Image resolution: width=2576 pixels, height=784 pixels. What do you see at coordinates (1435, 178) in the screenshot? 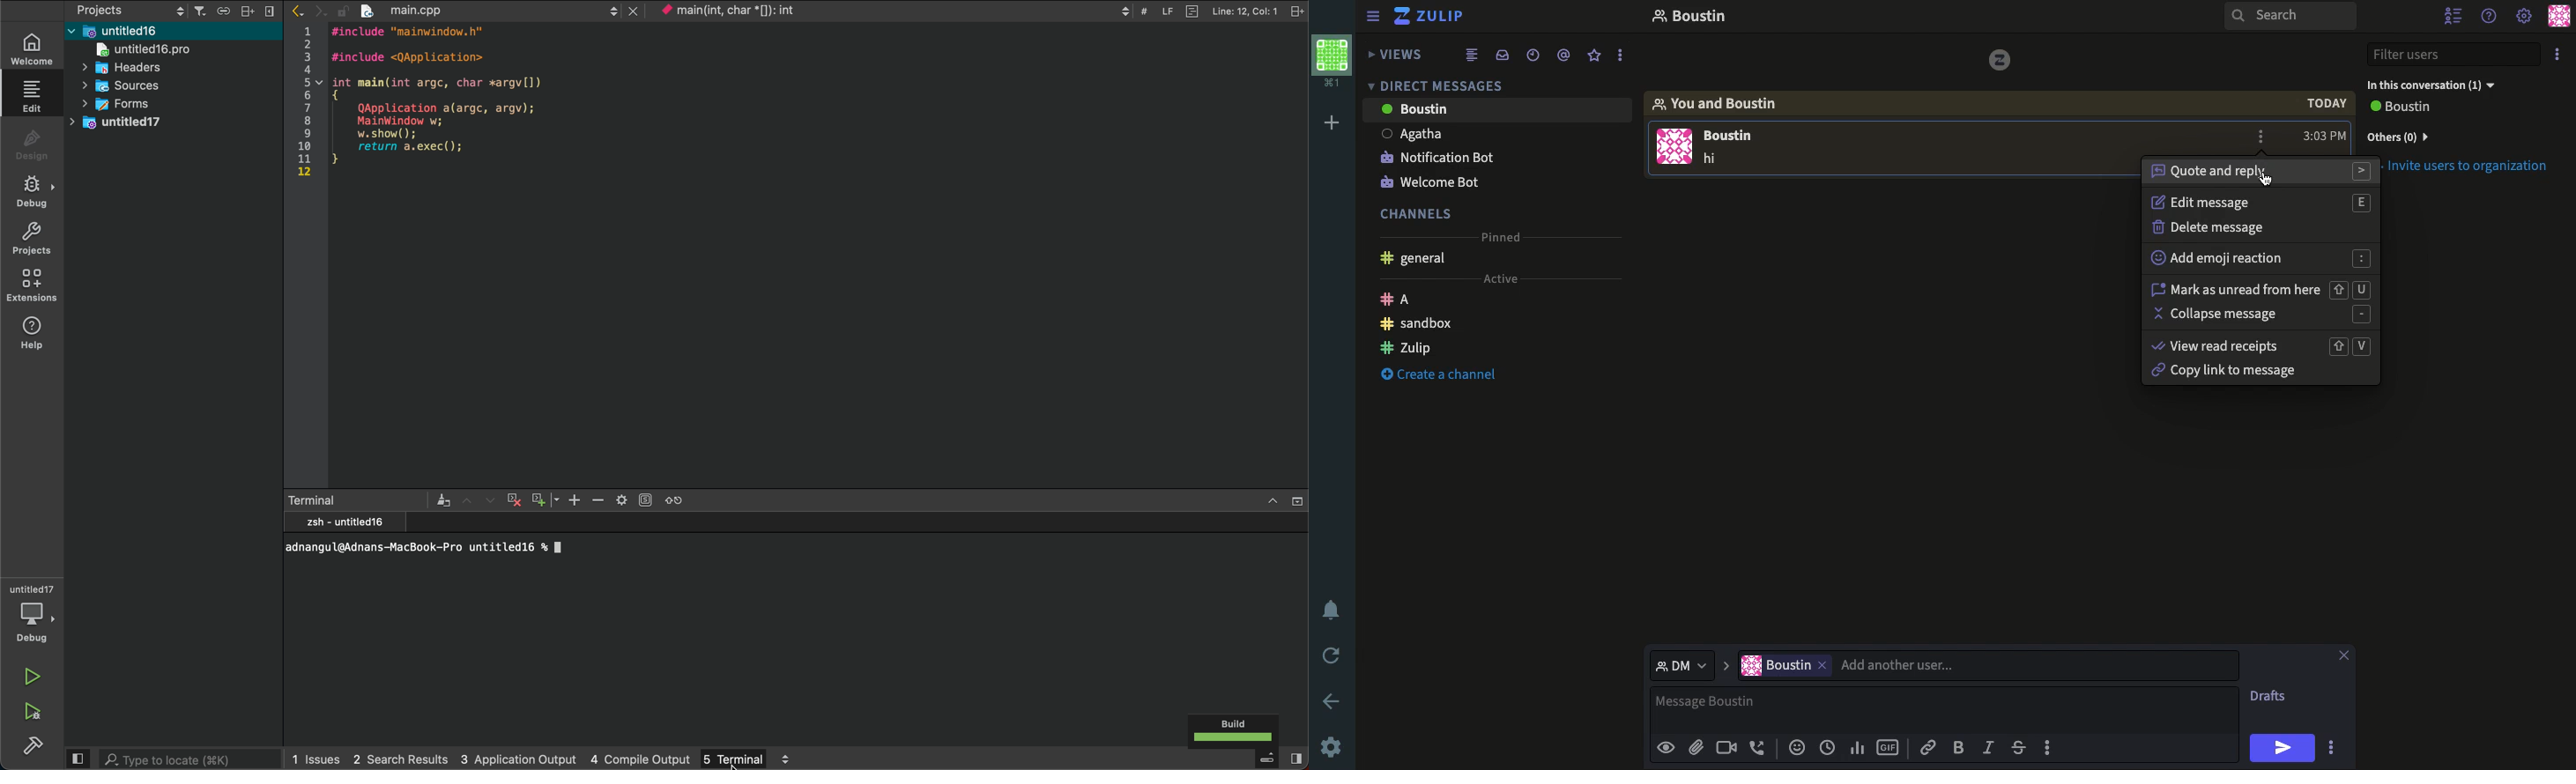
I see `Welcome bot` at bounding box center [1435, 178].